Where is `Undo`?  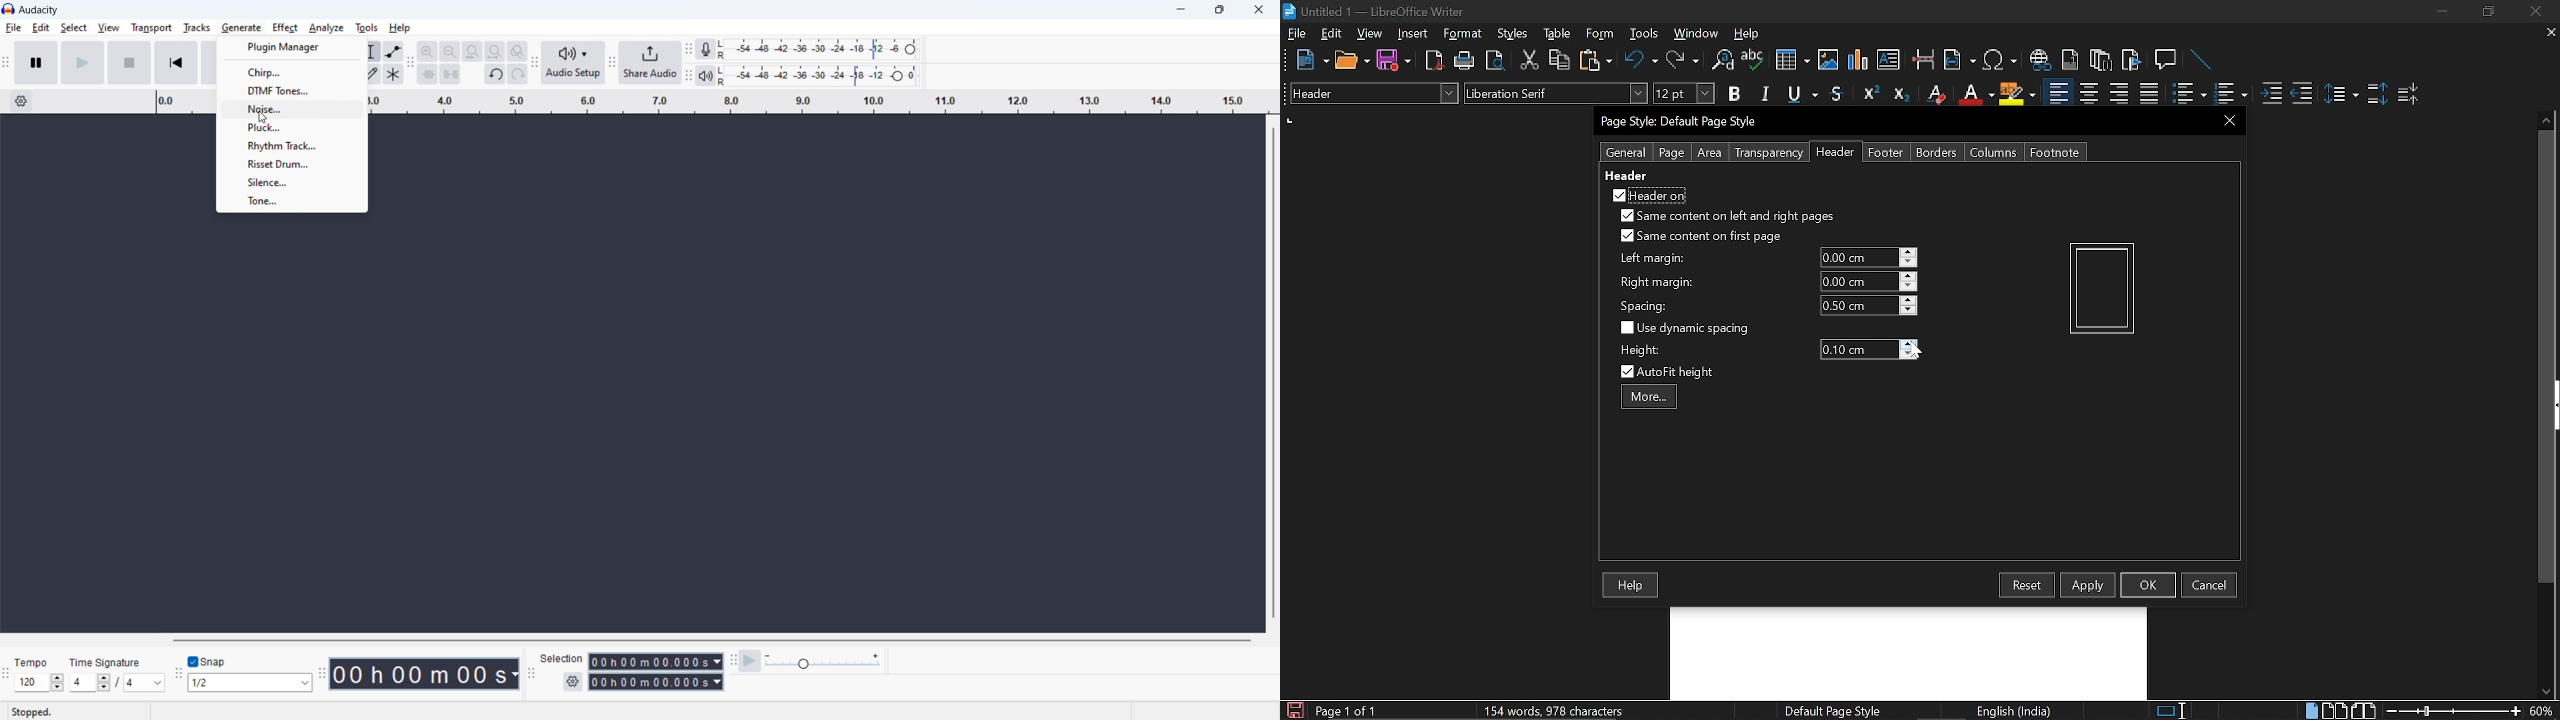 Undo is located at coordinates (1642, 60).